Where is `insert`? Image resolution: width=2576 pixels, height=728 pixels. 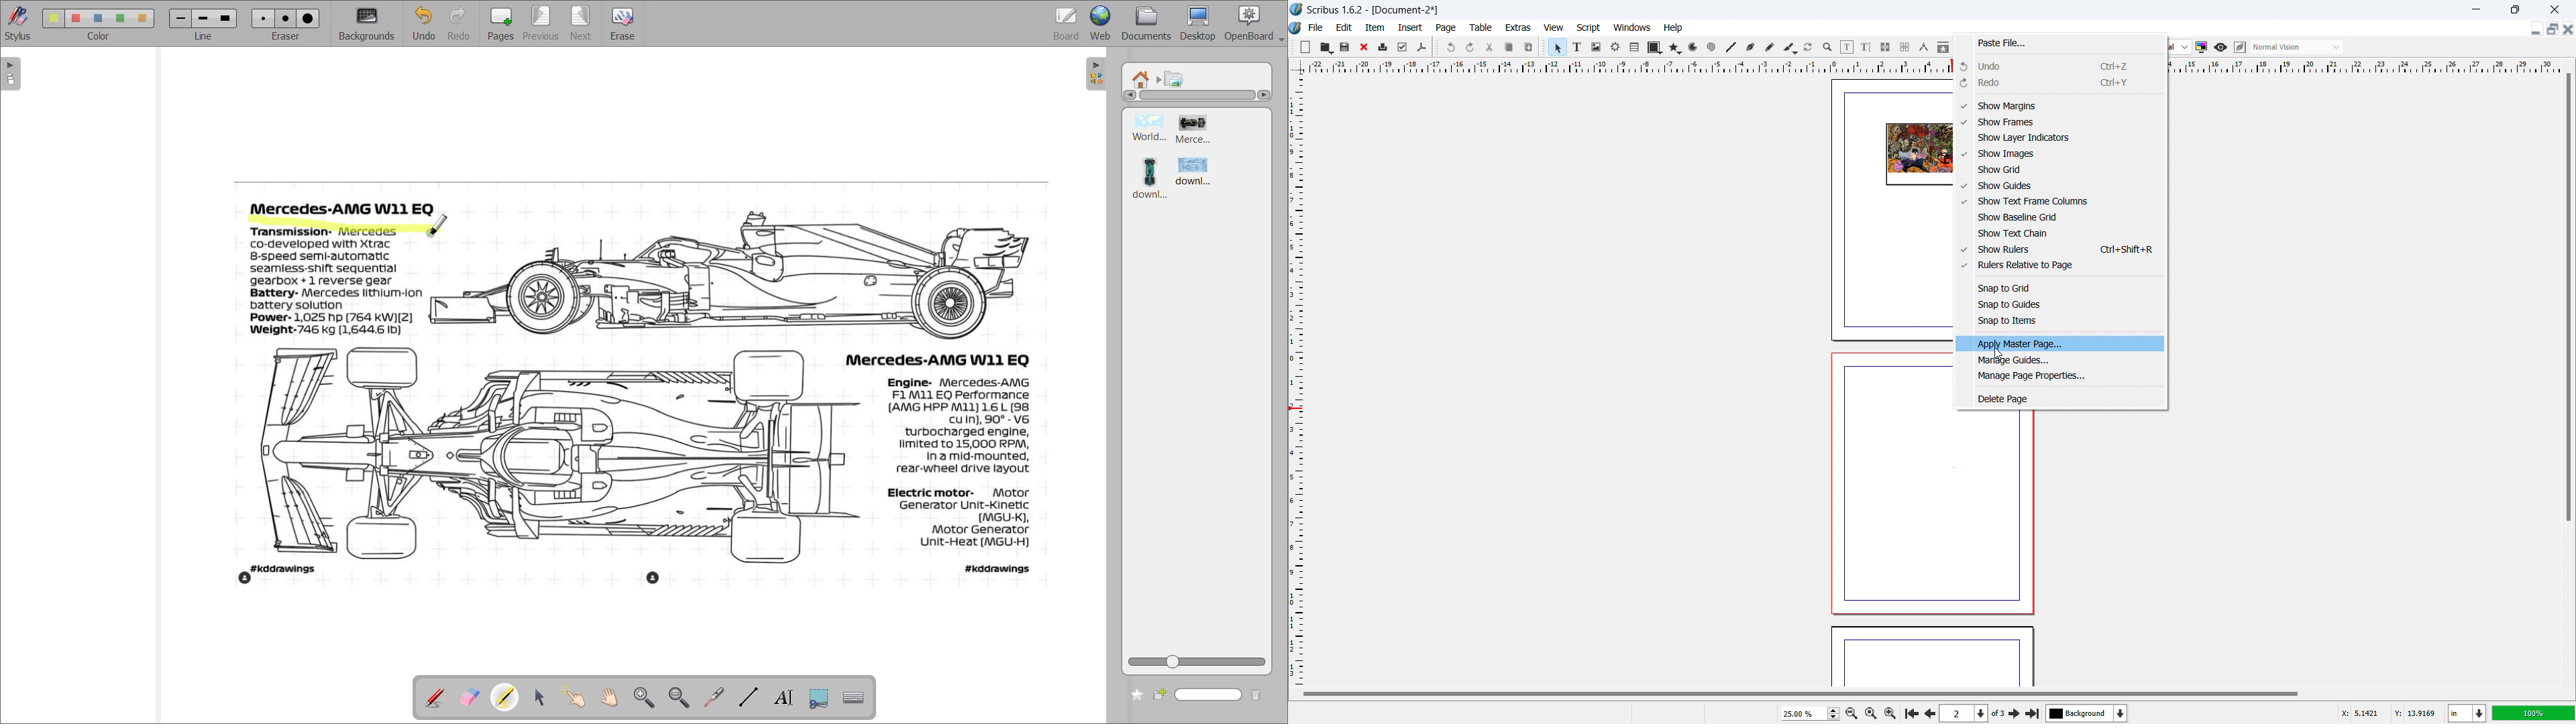 insert is located at coordinates (1411, 27).